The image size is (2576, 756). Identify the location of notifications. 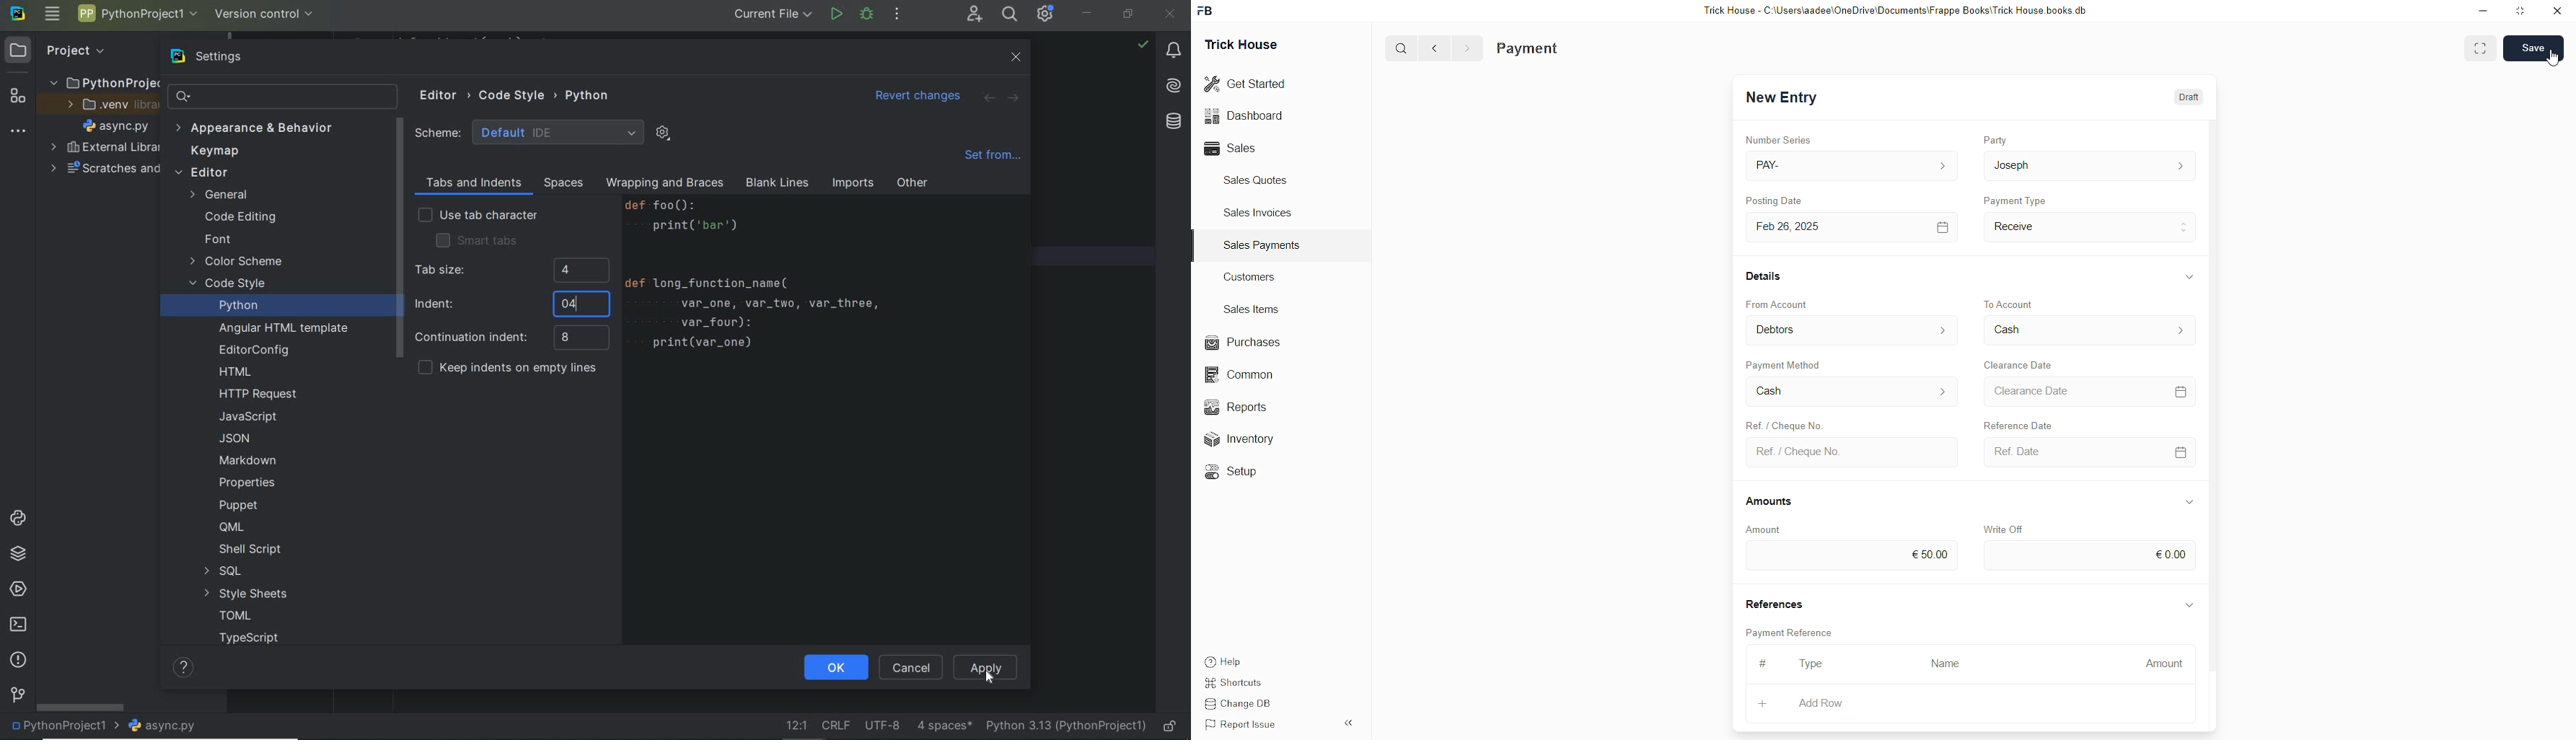
(1173, 51).